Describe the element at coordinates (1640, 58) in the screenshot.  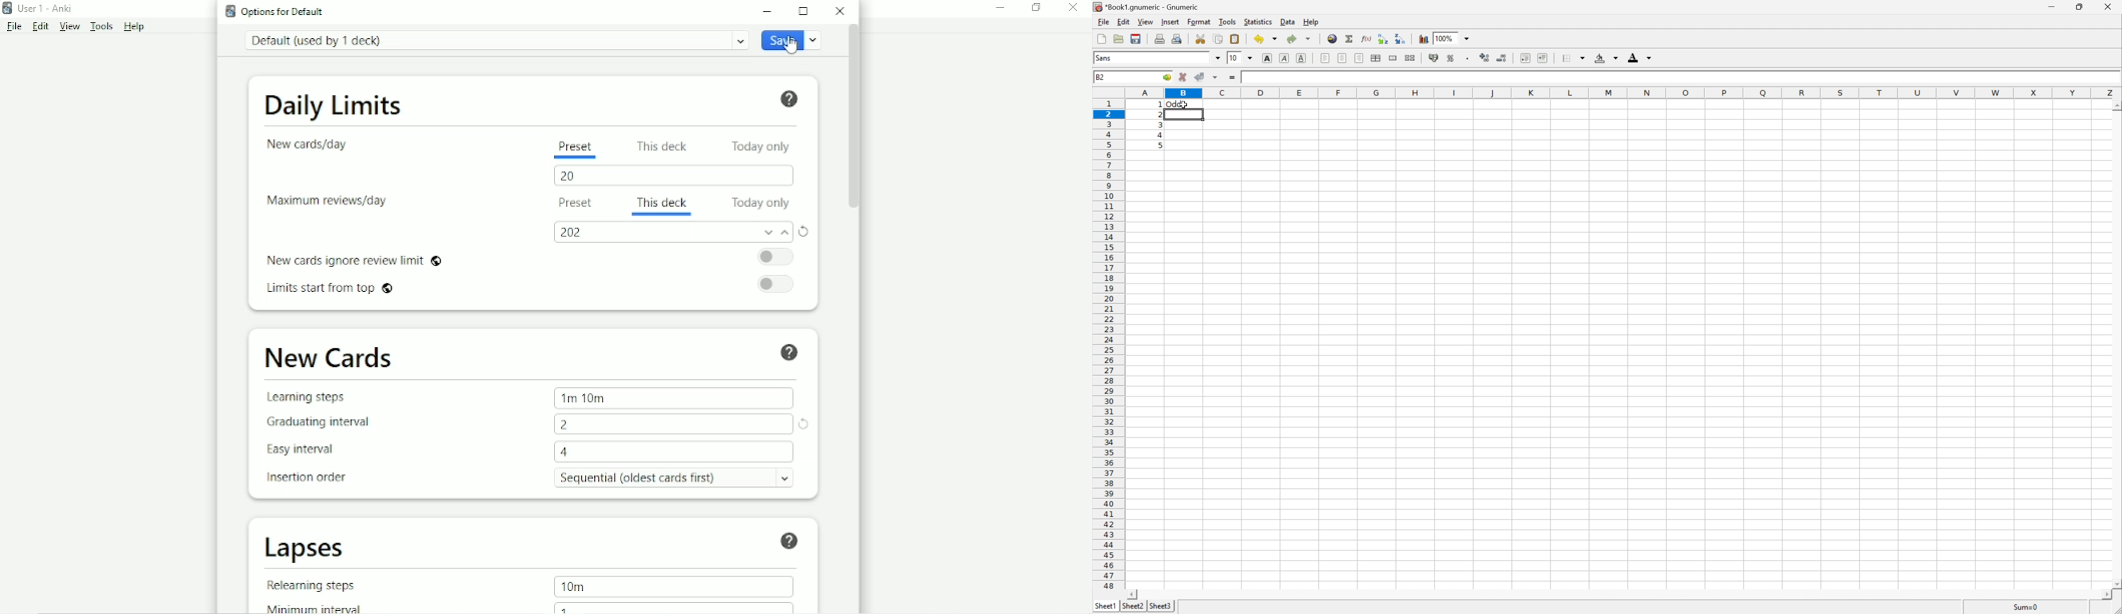
I see `Foreground` at that location.